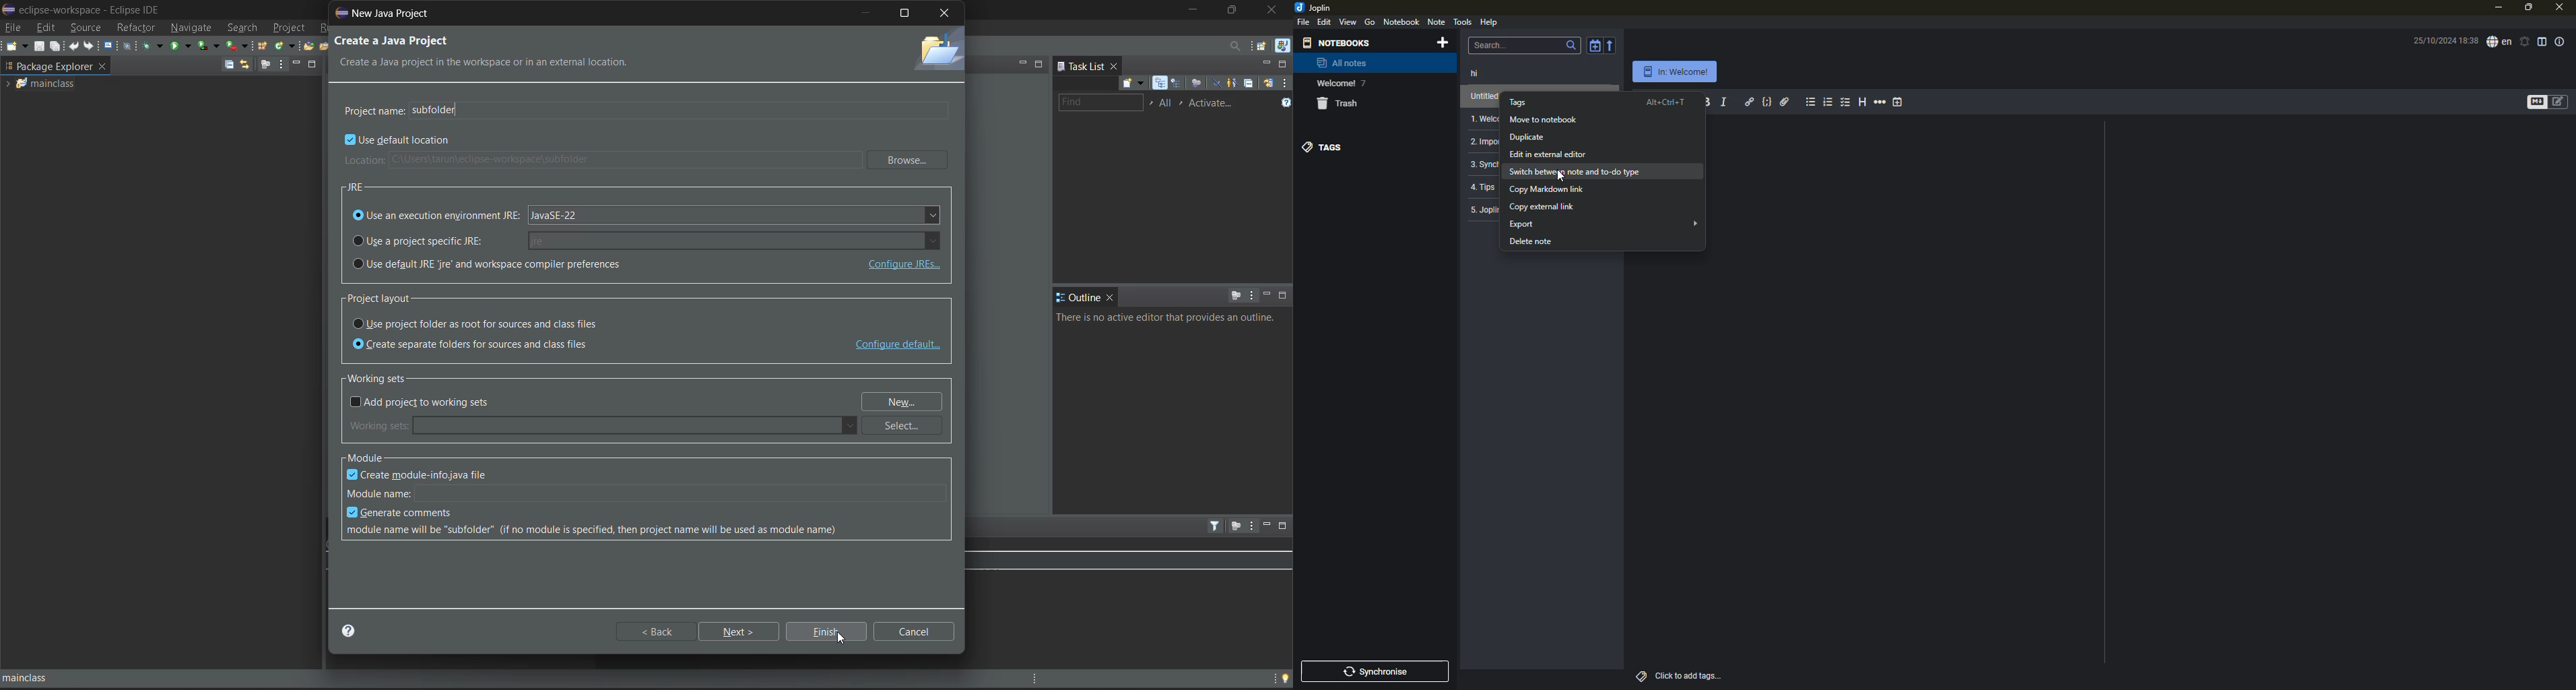 The image size is (2576, 700). I want to click on new java class, so click(286, 45).